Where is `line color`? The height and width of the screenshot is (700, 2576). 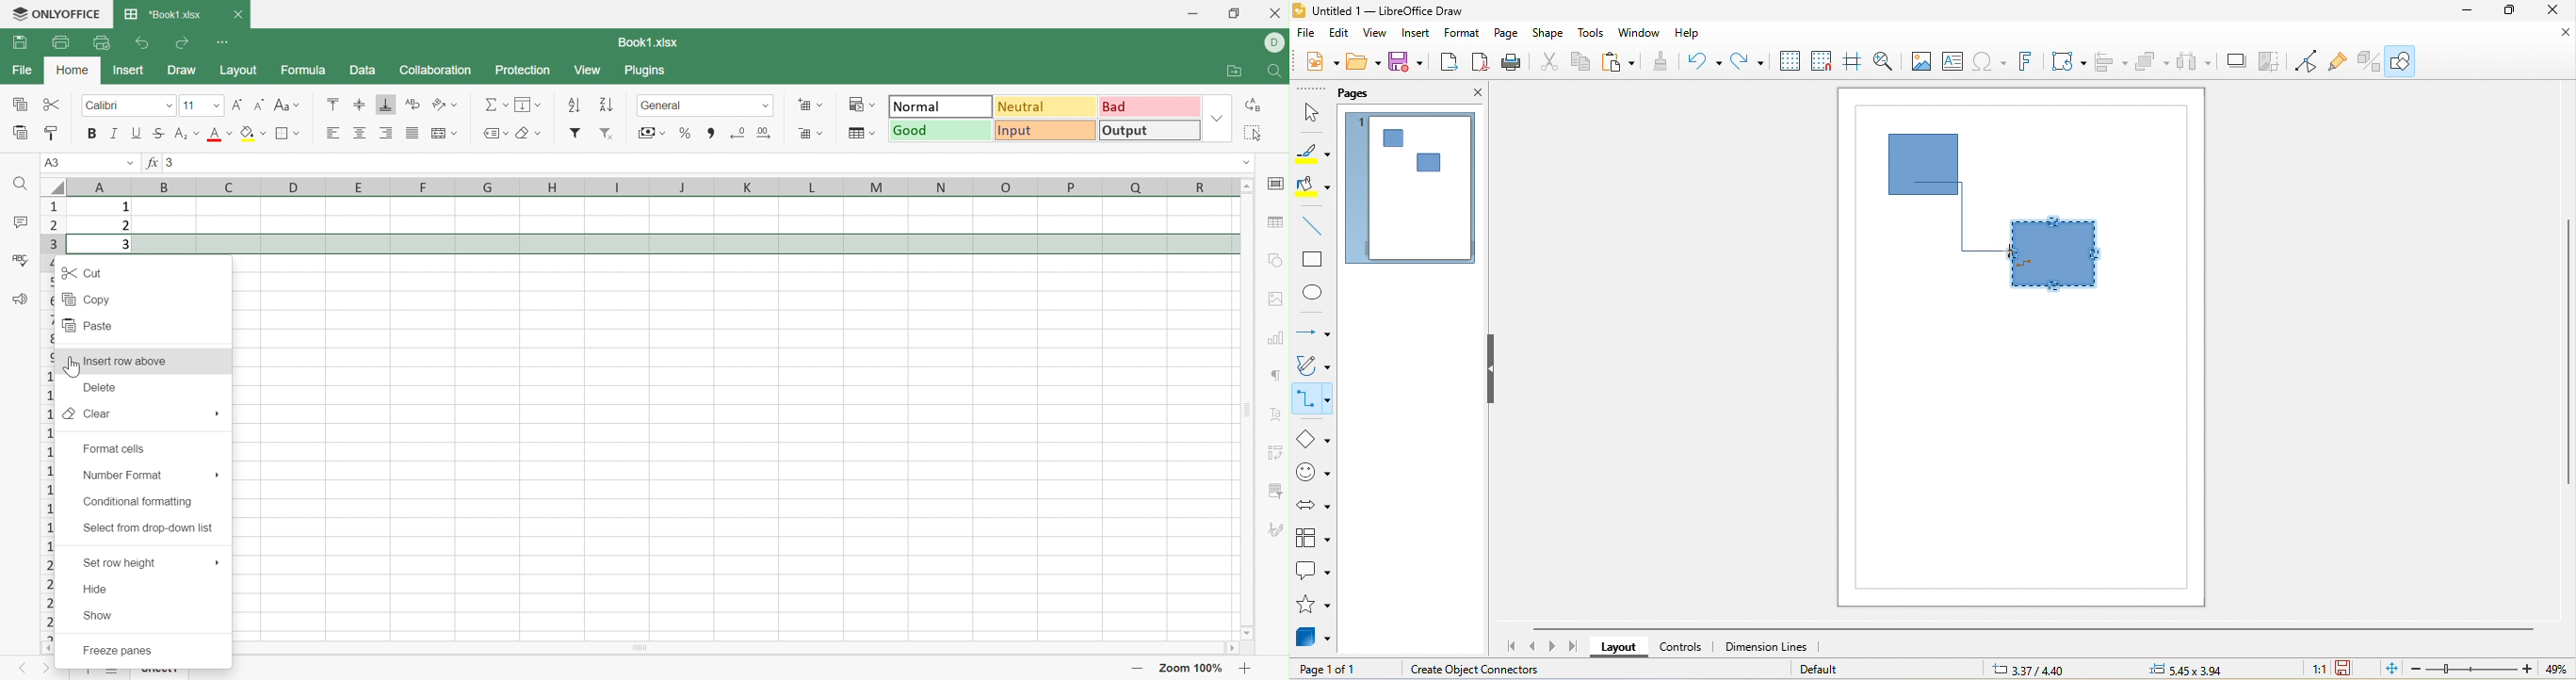 line color is located at coordinates (1313, 153).